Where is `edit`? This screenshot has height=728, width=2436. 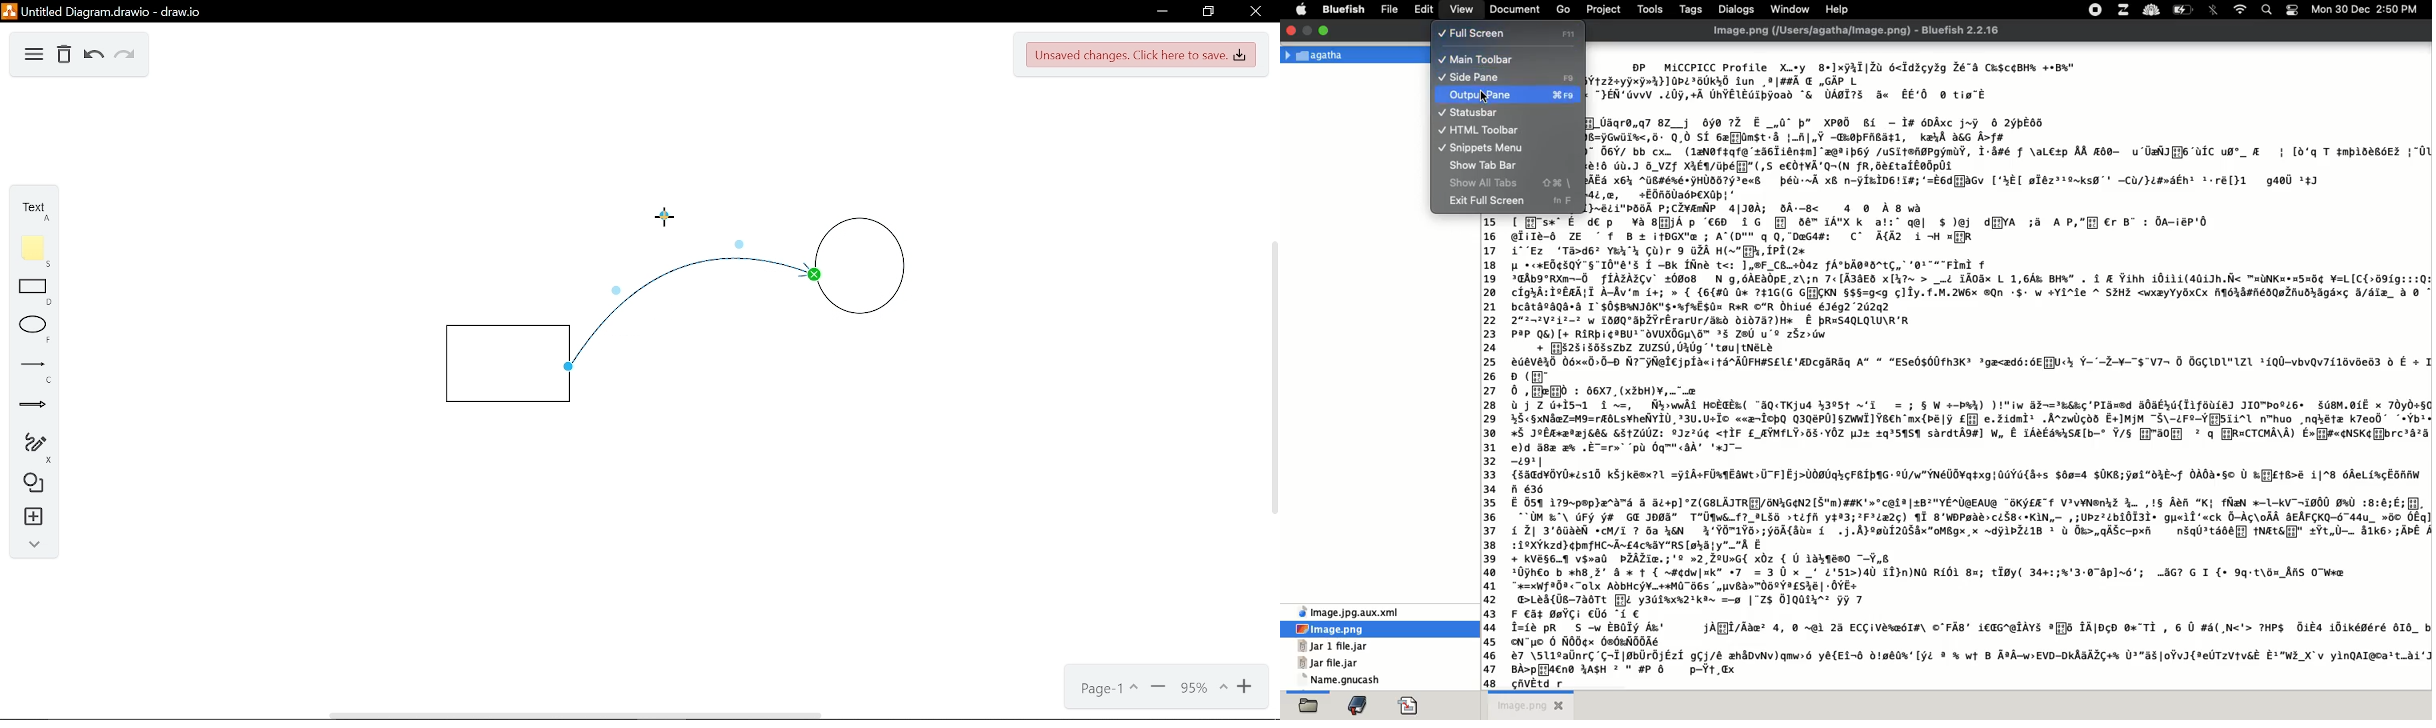
edit is located at coordinates (1423, 8).